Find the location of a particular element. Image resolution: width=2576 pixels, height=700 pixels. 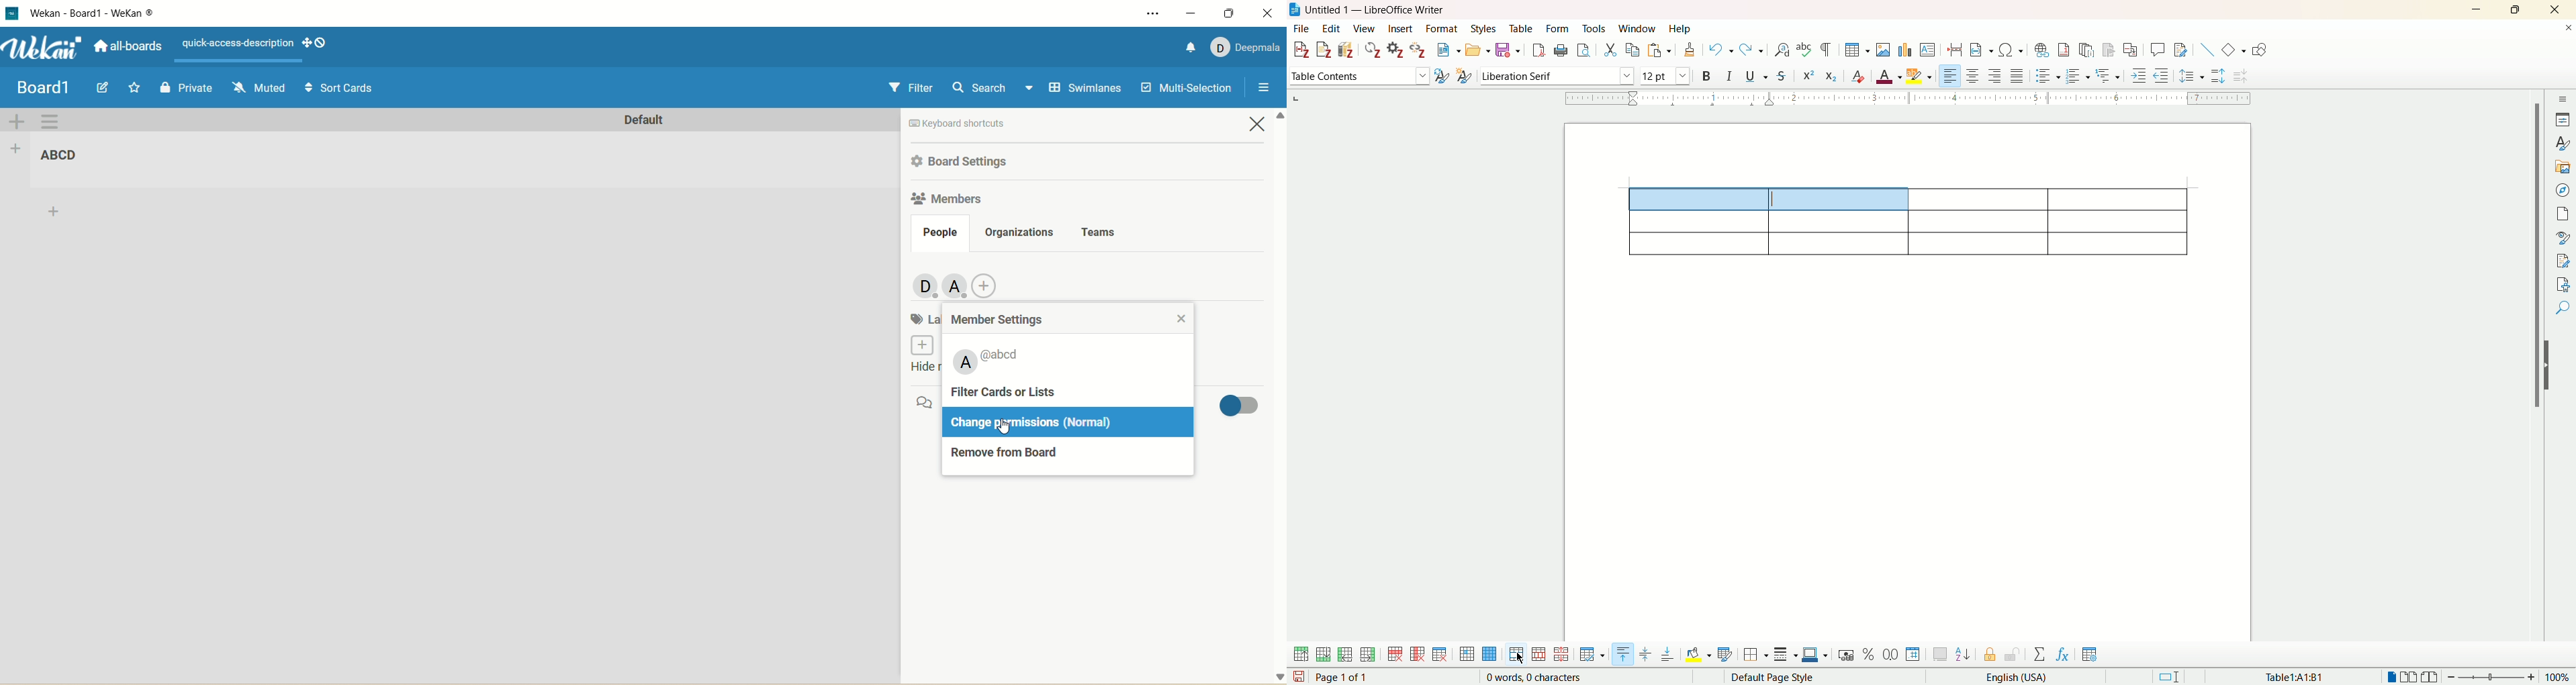

align left is located at coordinates (1948, 75).